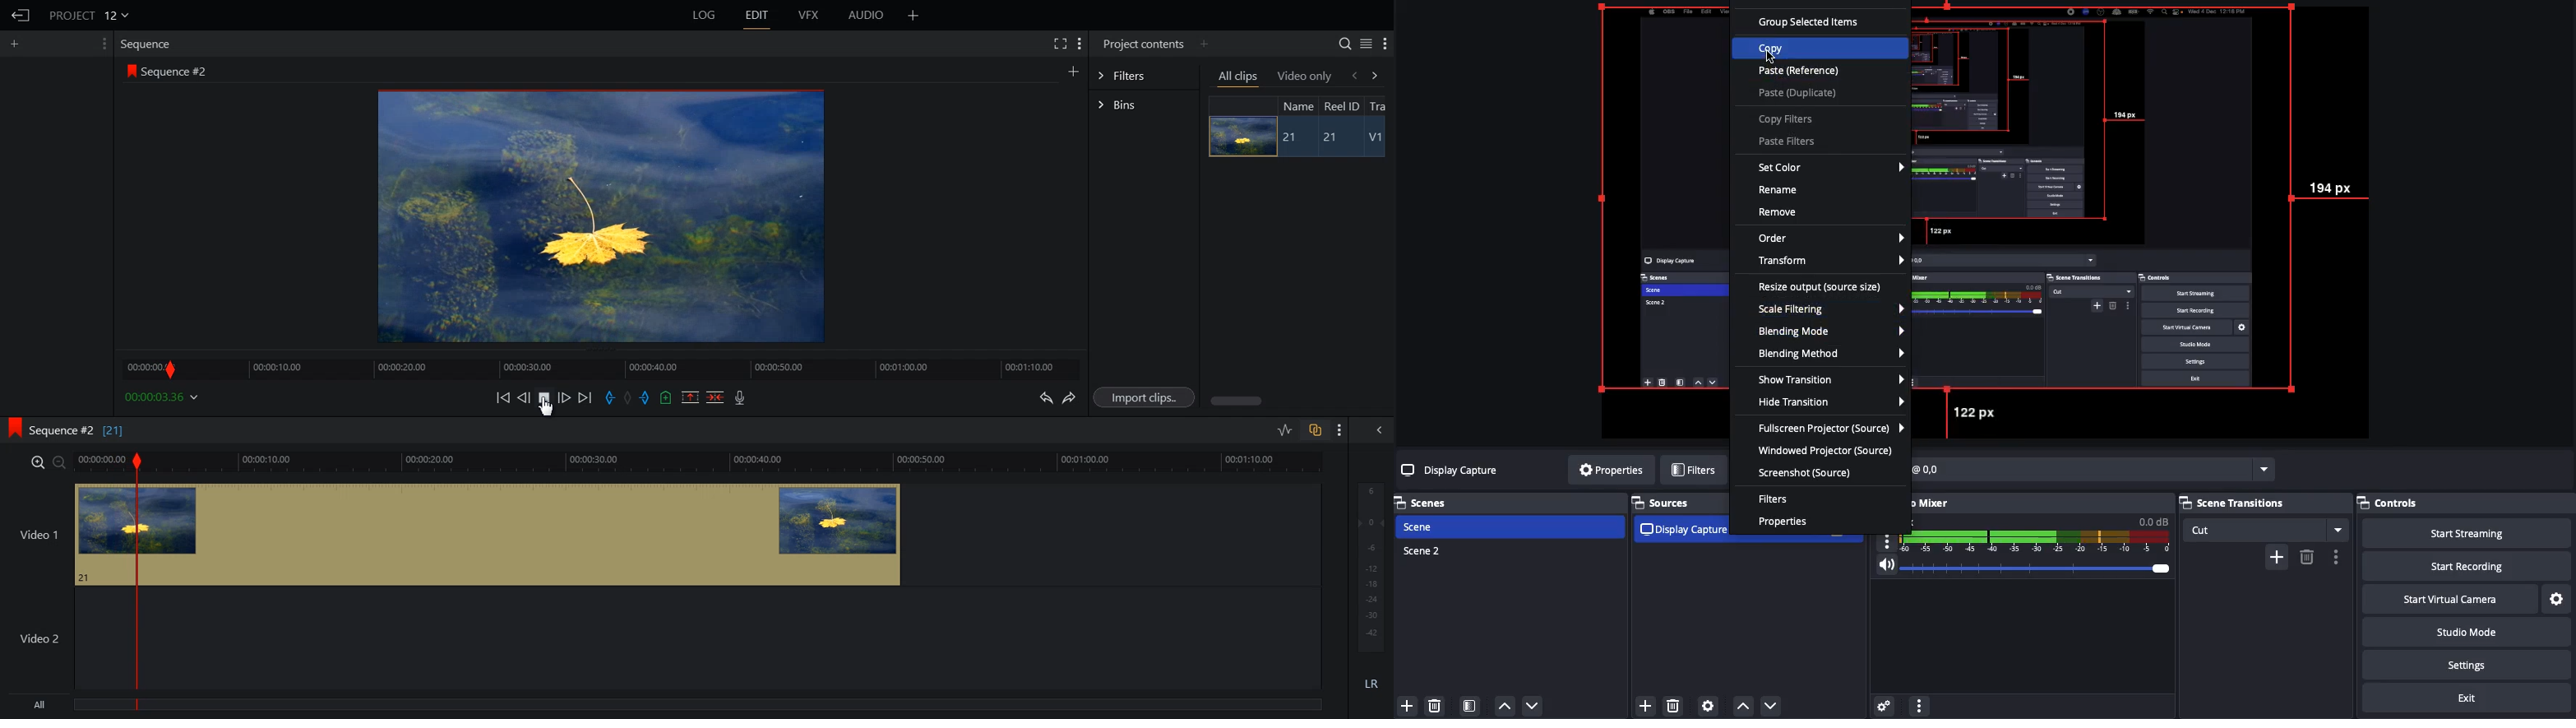  I want to click on Remove, so click(1434, 704).